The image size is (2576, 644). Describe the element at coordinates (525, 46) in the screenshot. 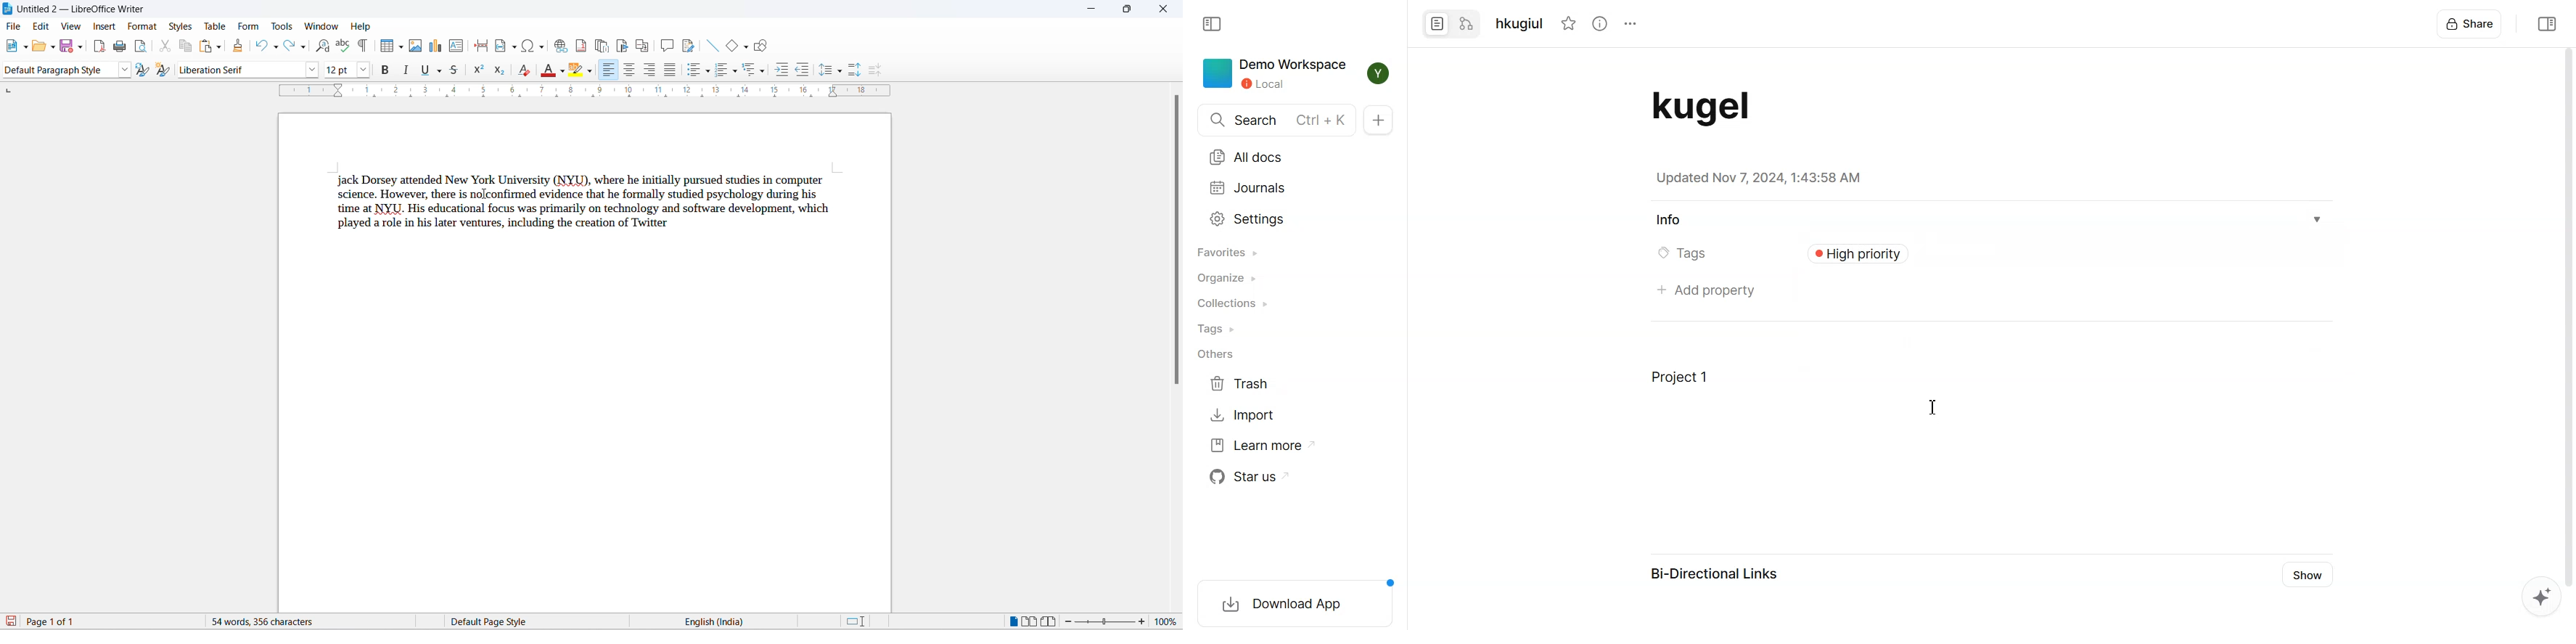

I see `insert special character` at that location.